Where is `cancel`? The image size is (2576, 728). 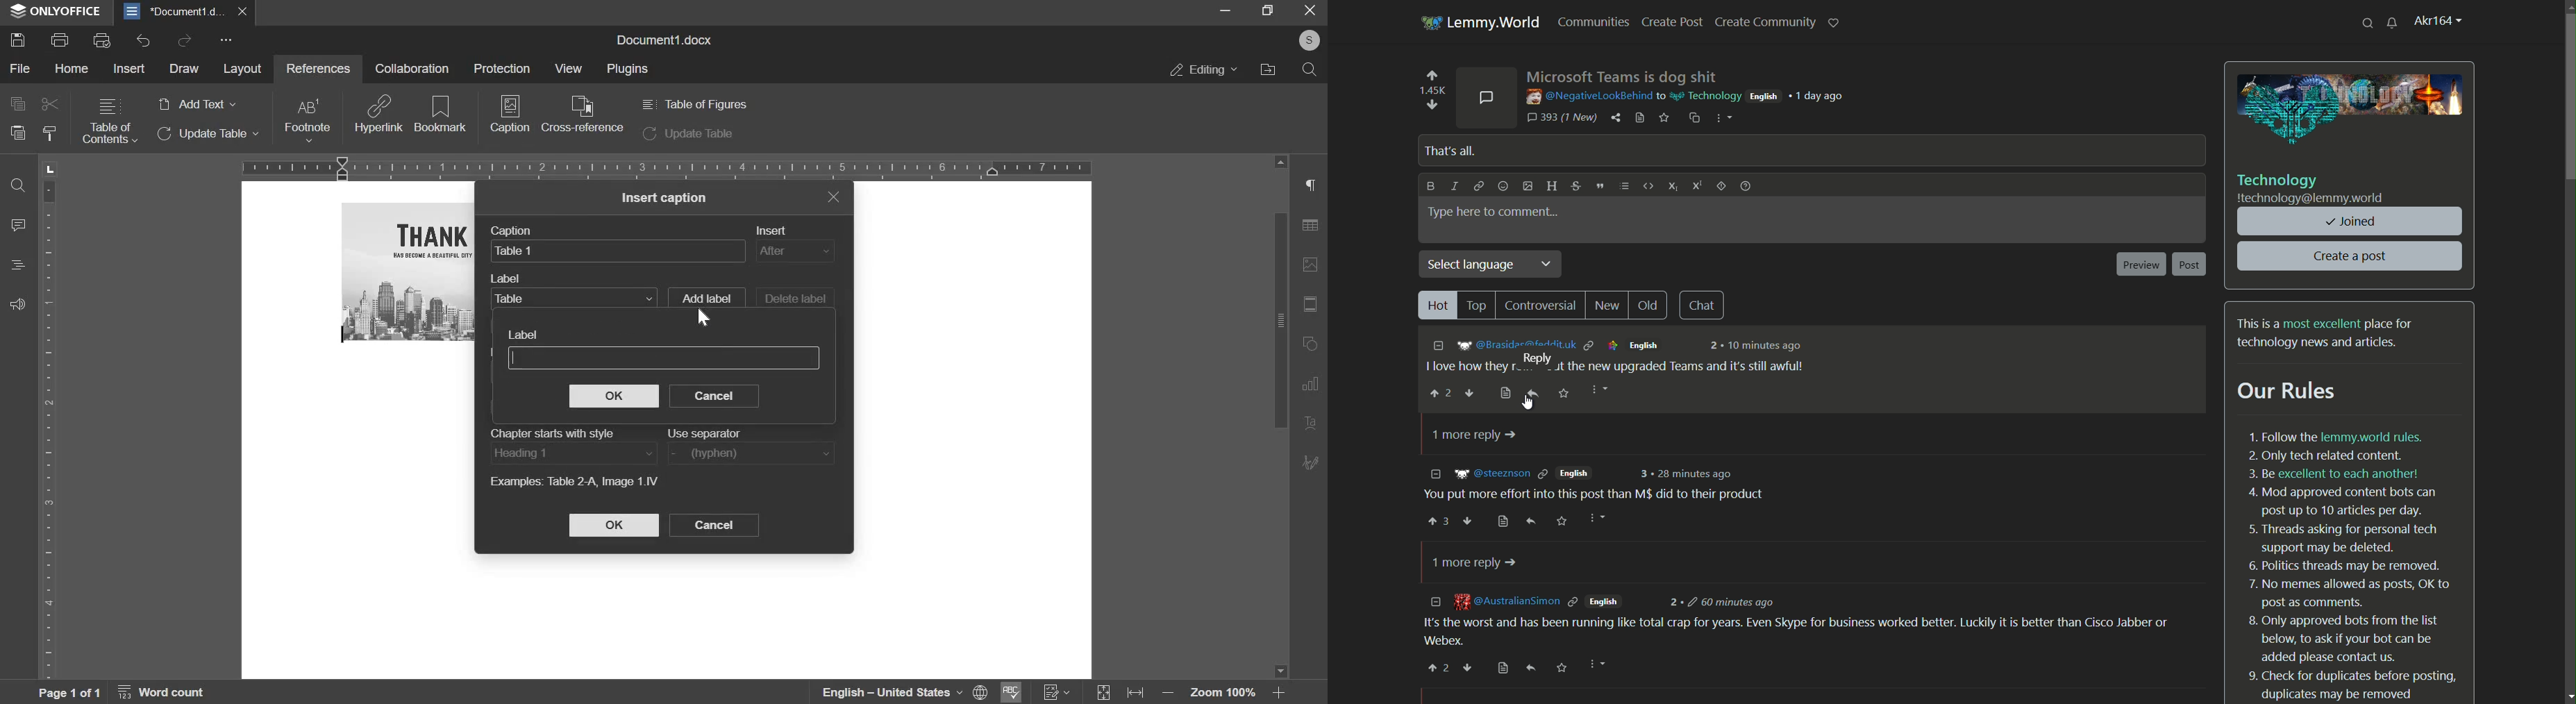
cancel is located at coordinates (713, 396).